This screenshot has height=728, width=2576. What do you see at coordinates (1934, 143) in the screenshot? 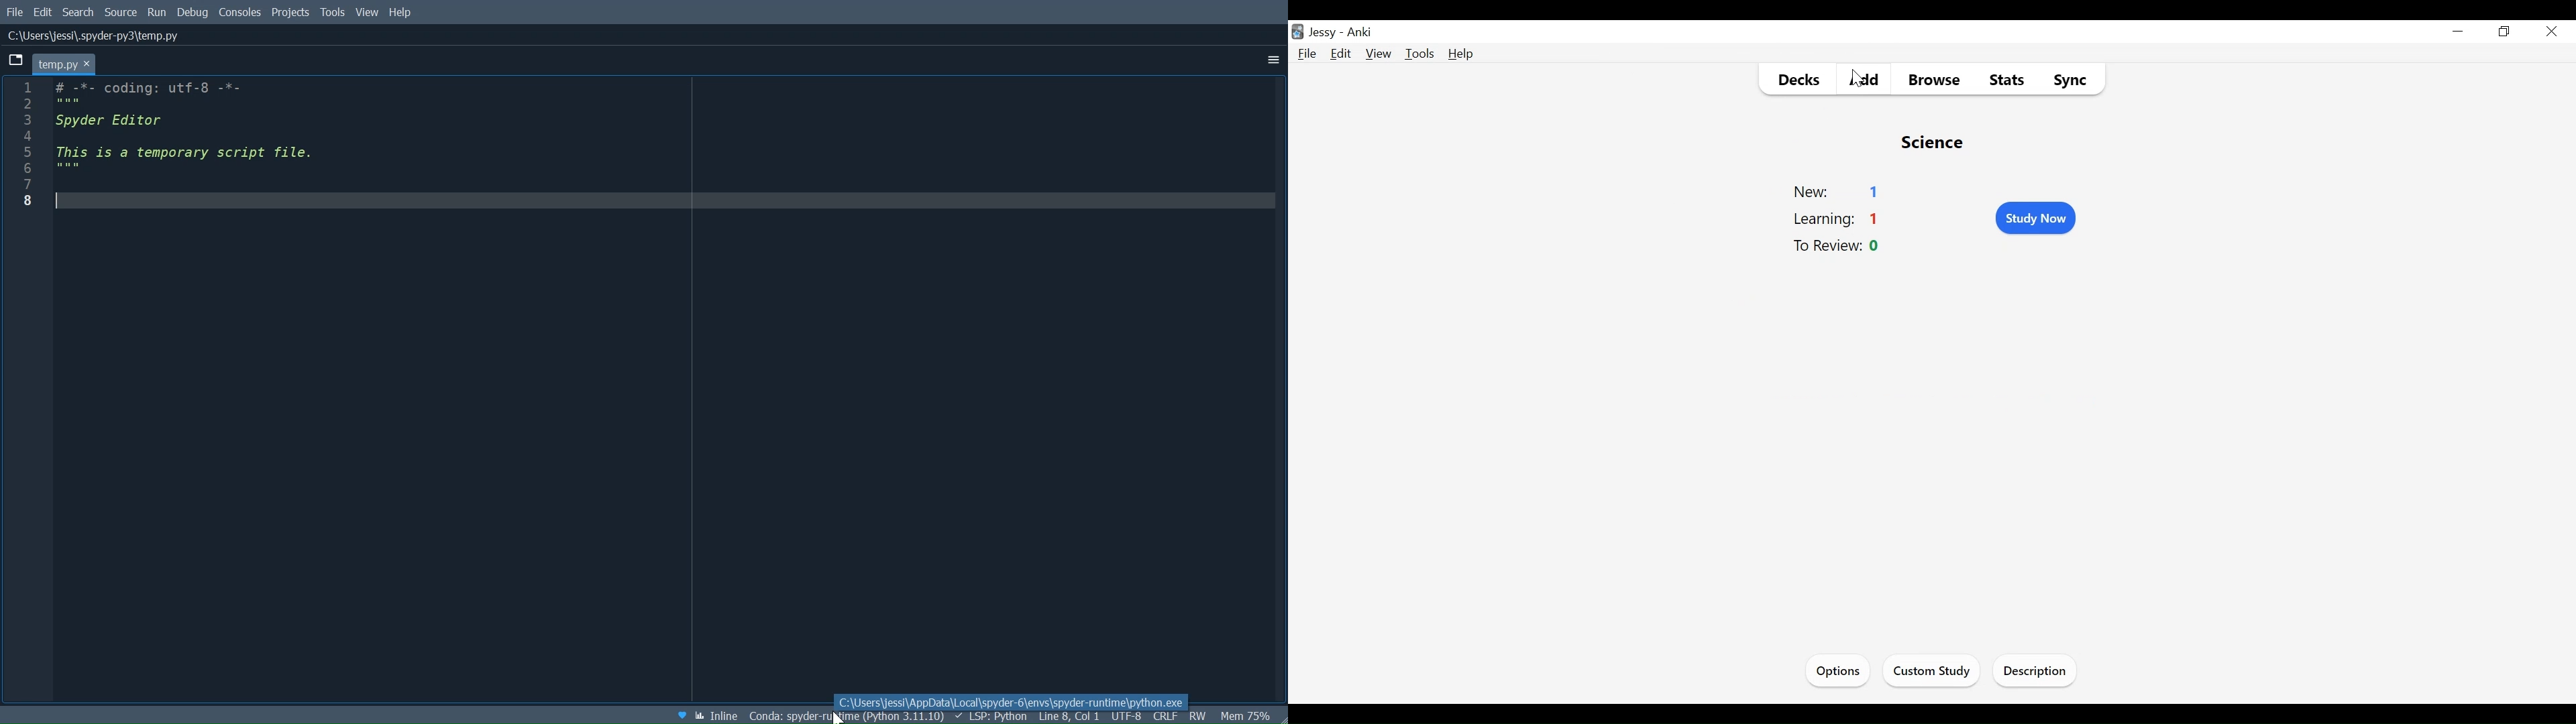
I see `Deck Name` at bounding box center [1934, 143].